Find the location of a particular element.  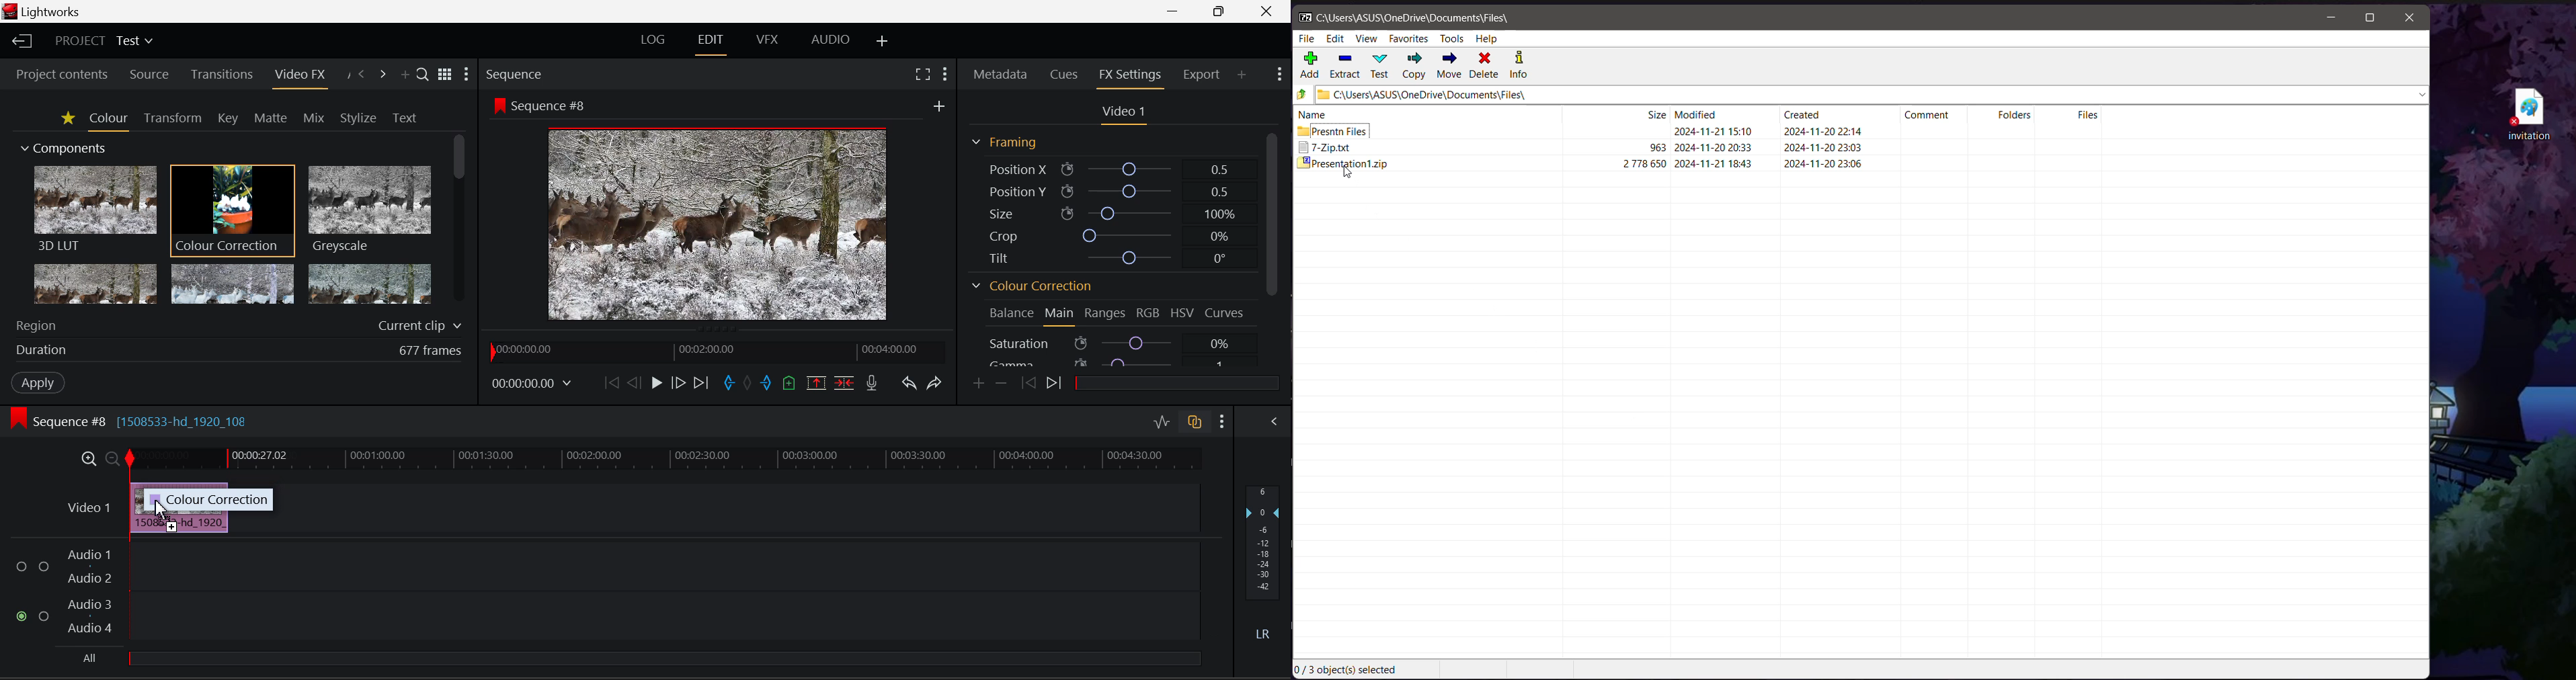

Current Folder Path is located at coordinates (1871, 96).